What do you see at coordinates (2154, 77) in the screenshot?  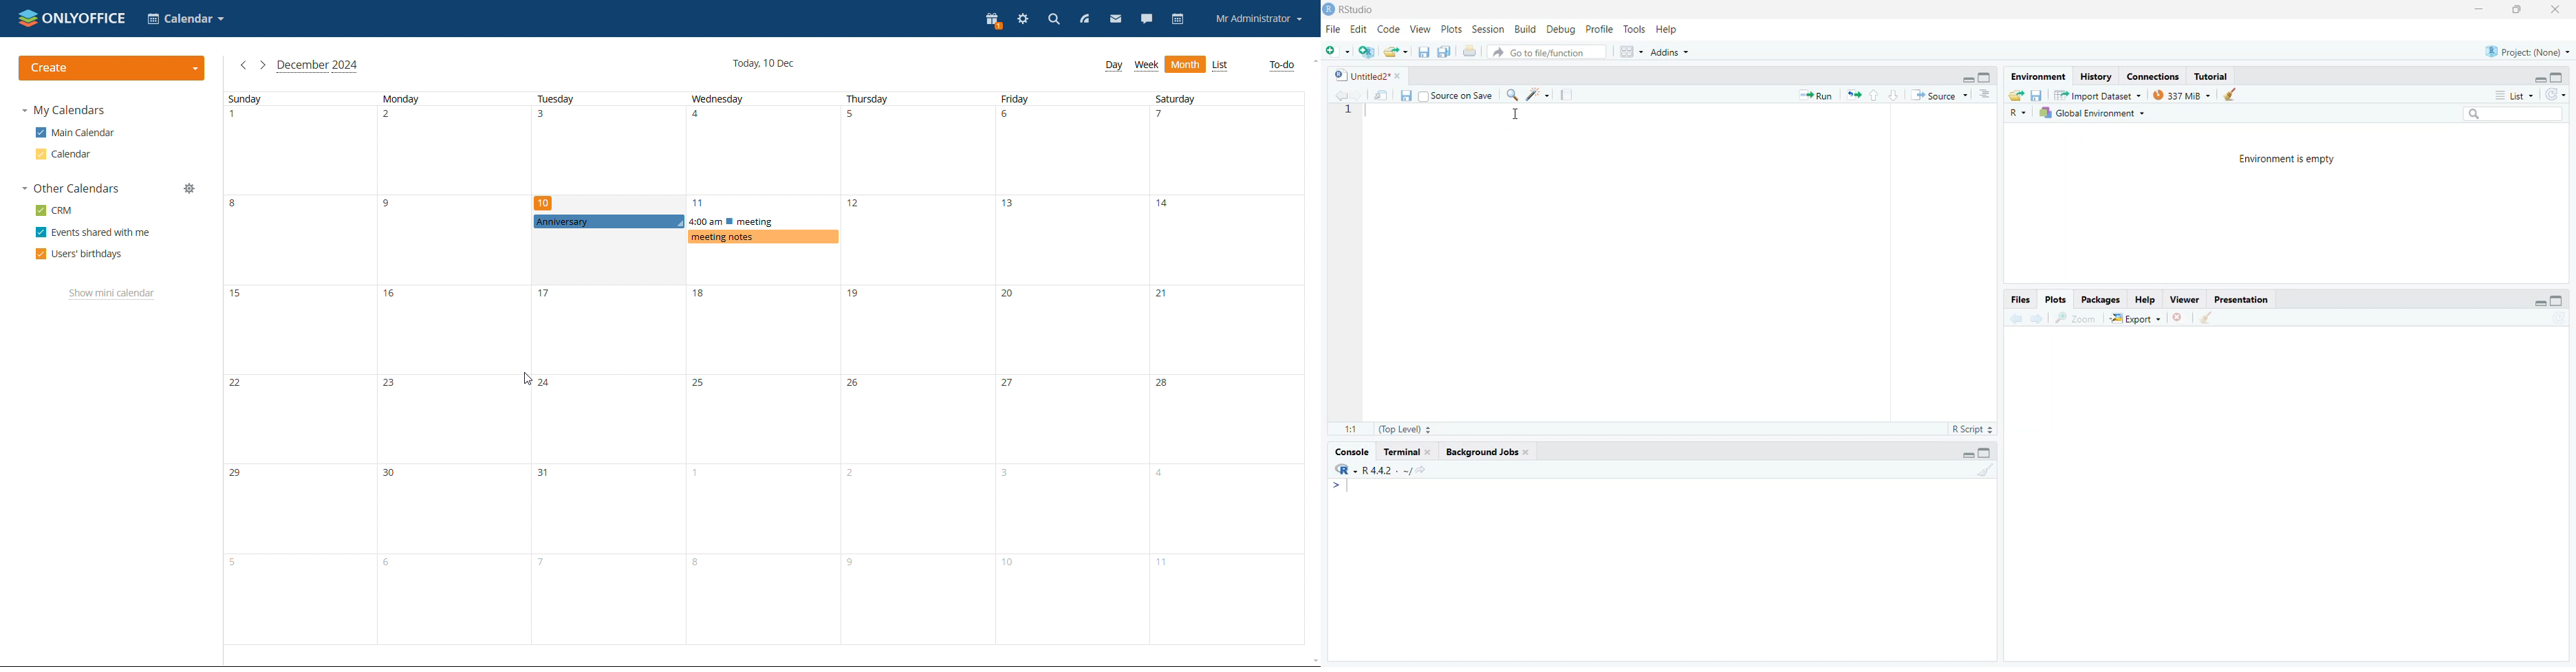 I see `Connections` at bounding box center [2154, 77].